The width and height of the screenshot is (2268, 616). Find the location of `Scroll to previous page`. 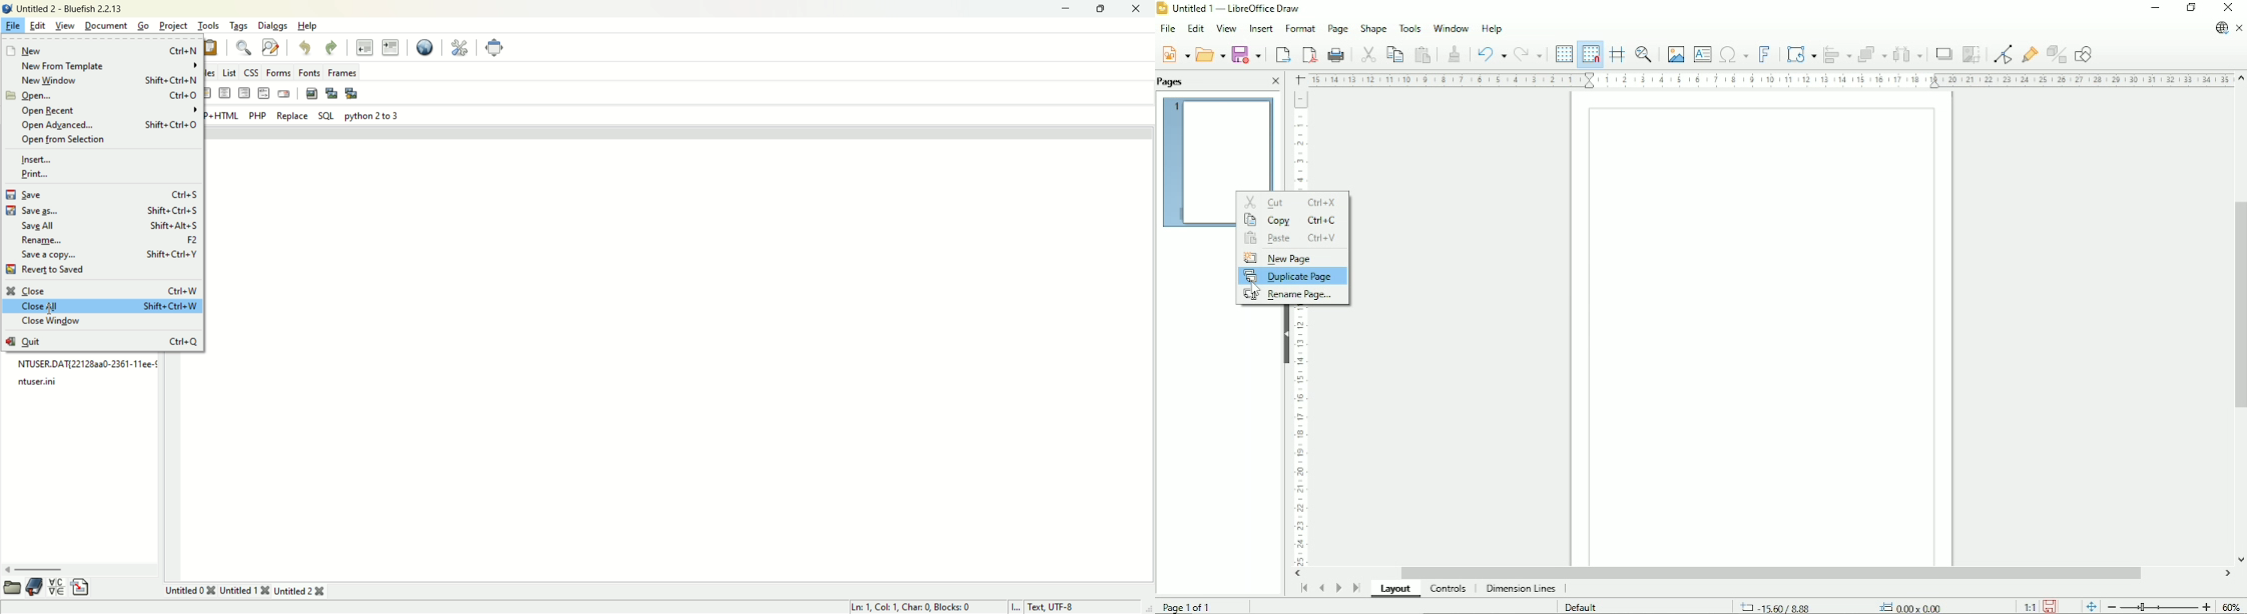

Scroll to previous page is located at coordinates (1321, 588).